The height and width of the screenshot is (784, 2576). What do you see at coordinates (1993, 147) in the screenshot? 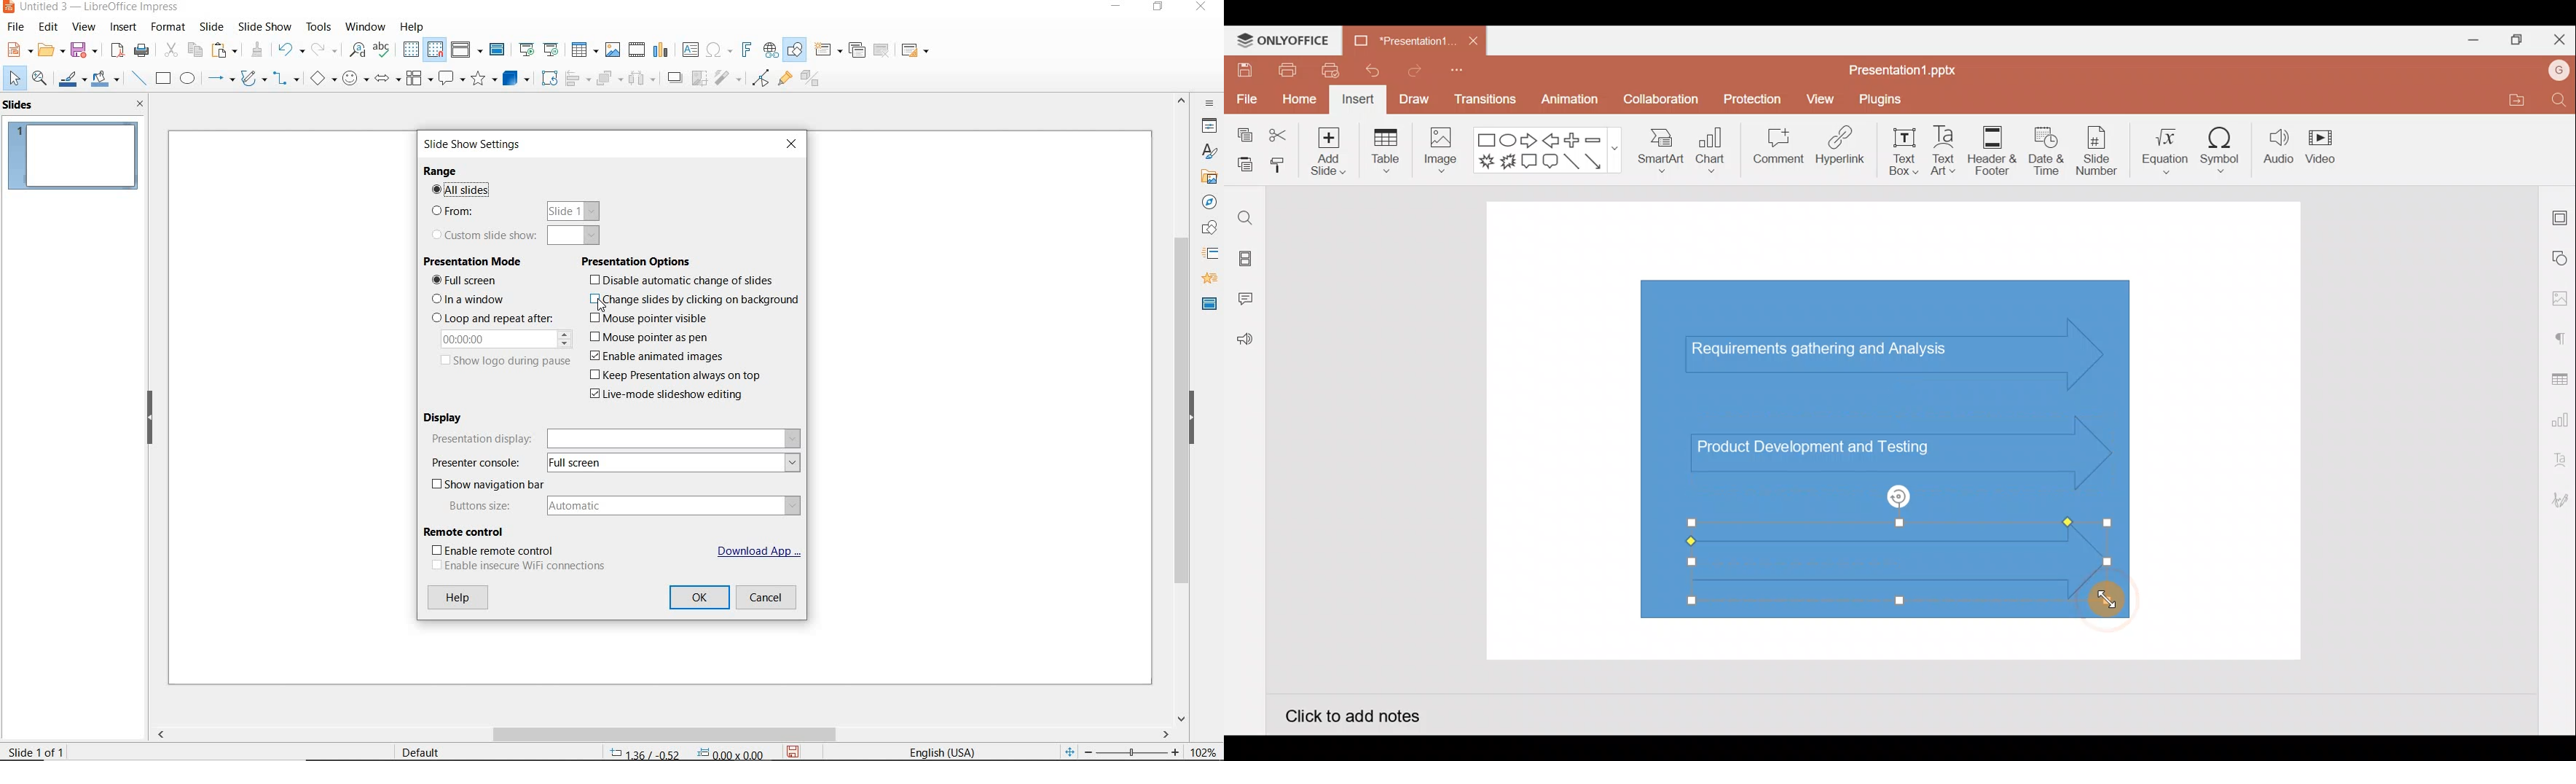
I see `Header & footer` at bounding box center [1993, 147].